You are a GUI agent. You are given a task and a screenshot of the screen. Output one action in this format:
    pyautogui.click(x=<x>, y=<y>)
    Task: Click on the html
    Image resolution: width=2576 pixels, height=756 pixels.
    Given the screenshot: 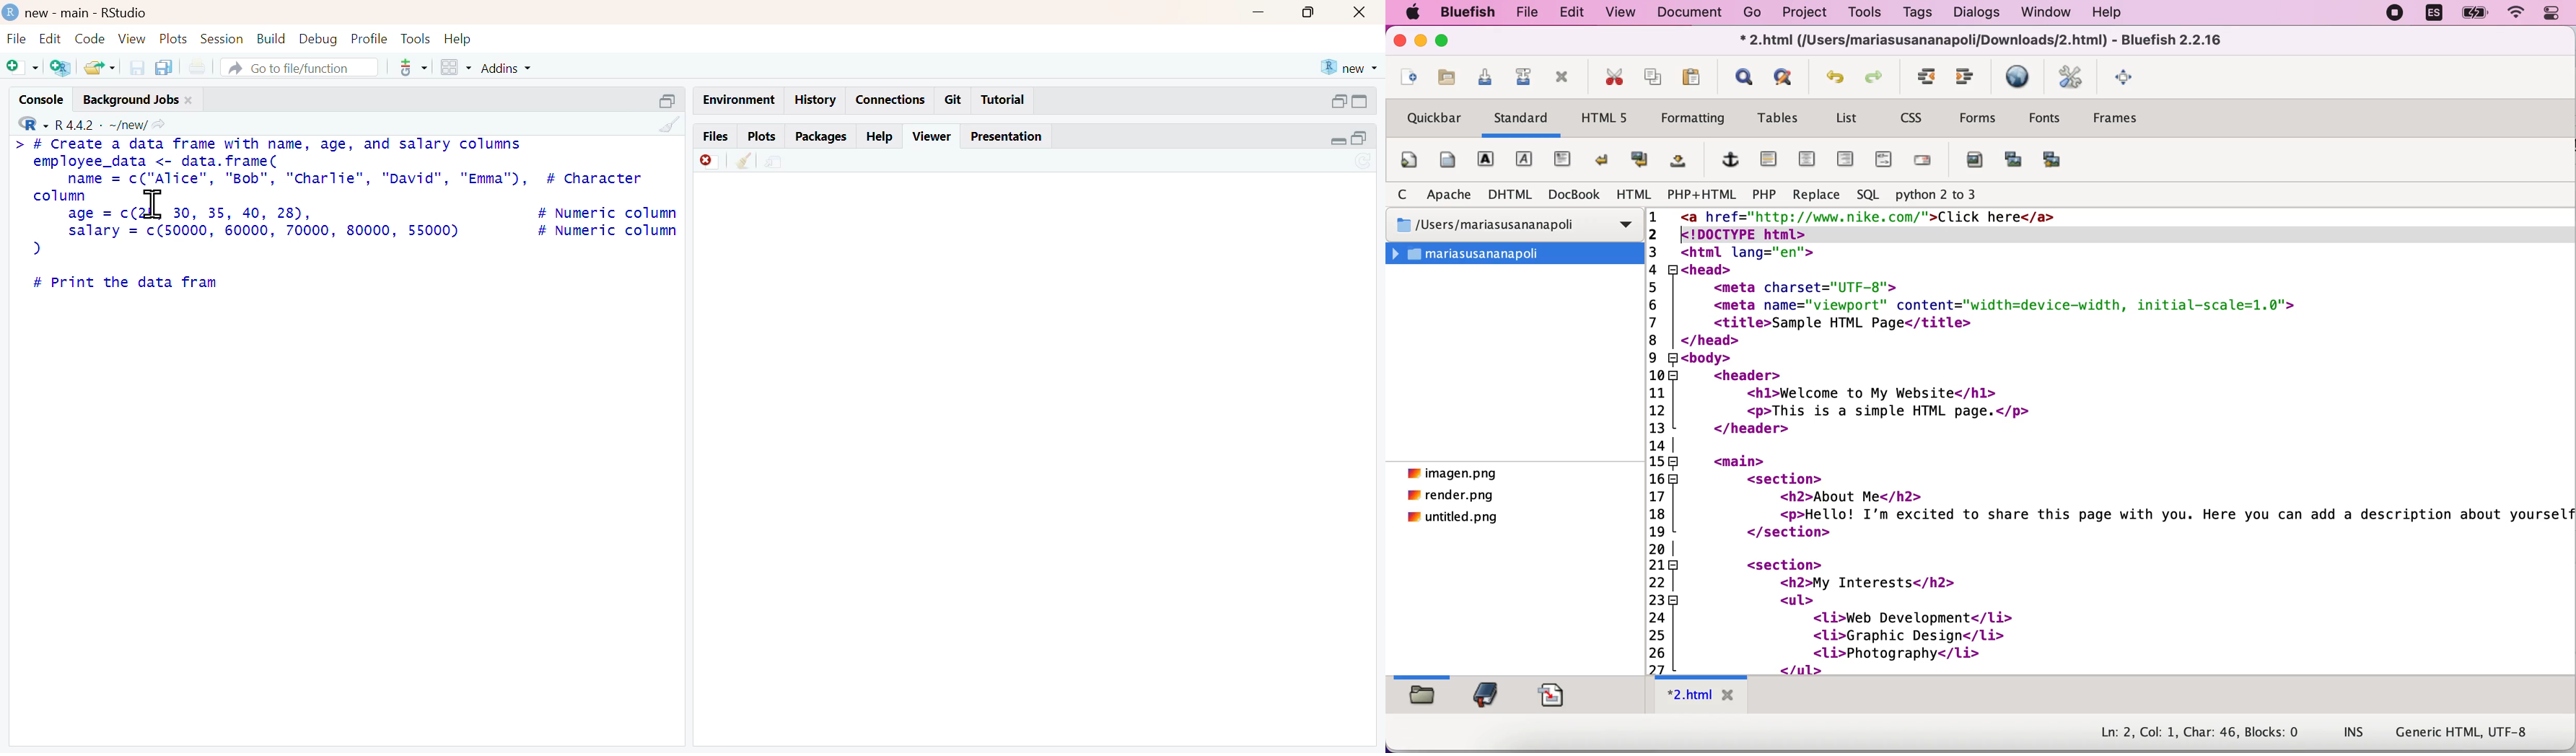 What is the action you would take?
    pyautogui.click(x=1633, y=195)
    